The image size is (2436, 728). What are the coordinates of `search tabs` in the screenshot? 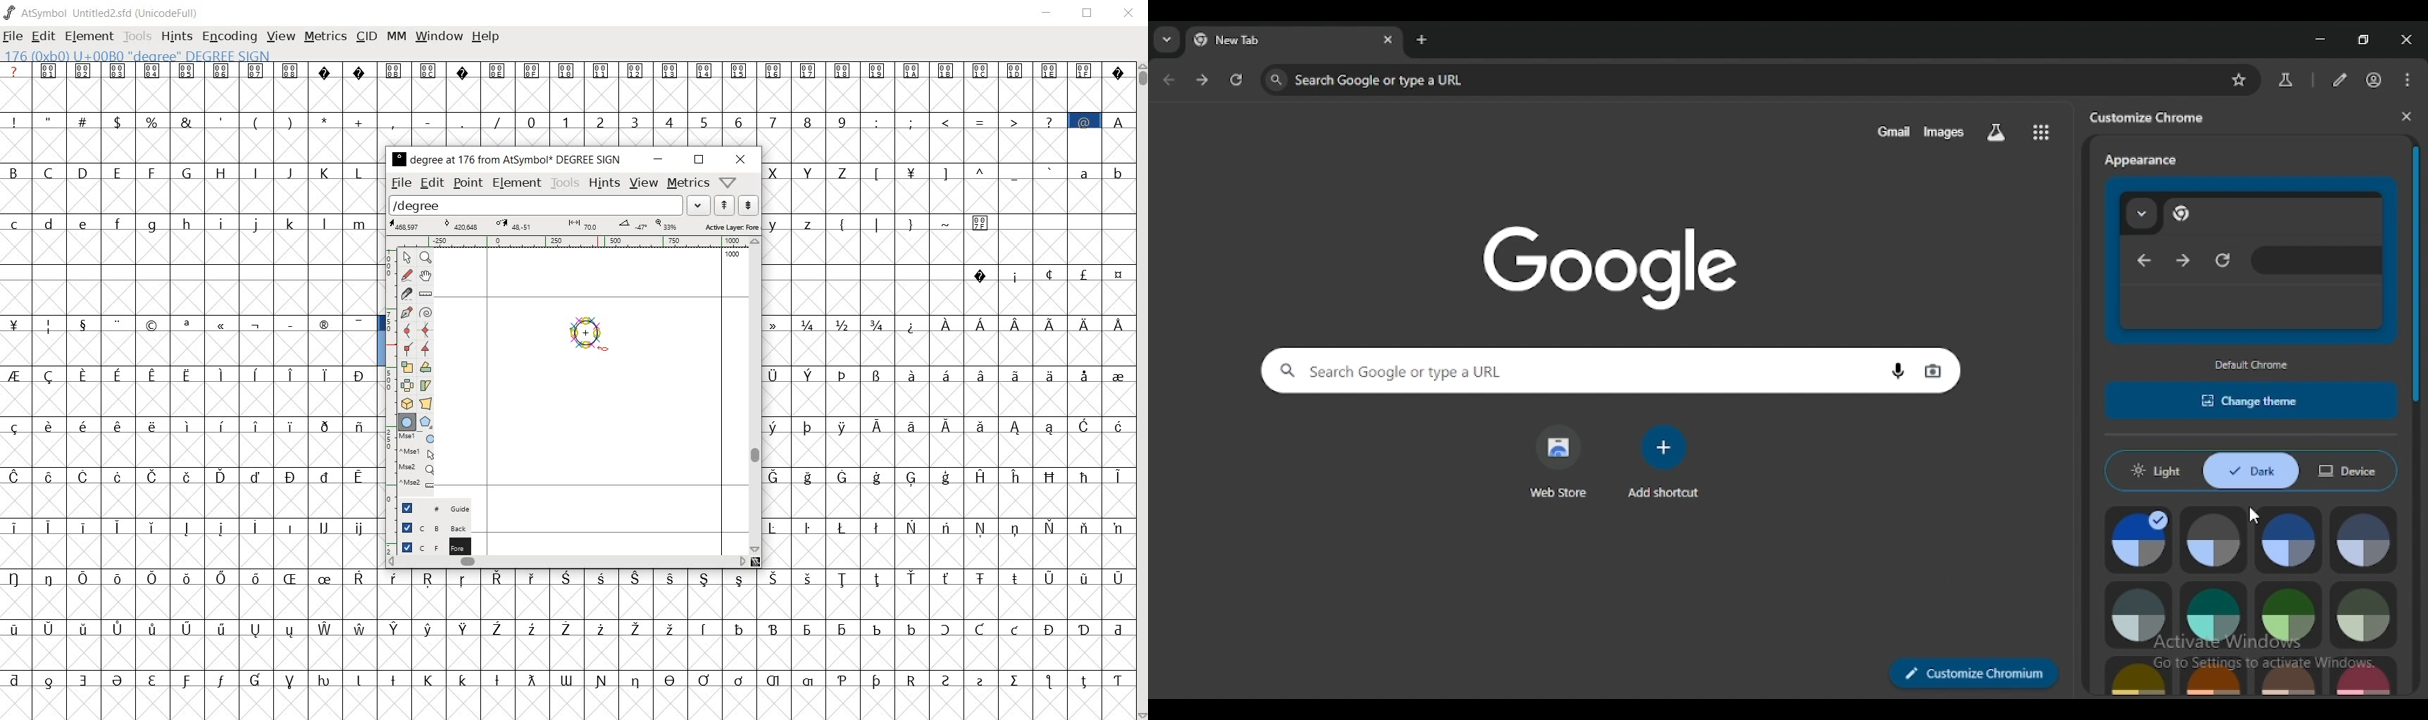 It's located at (1166, 40).